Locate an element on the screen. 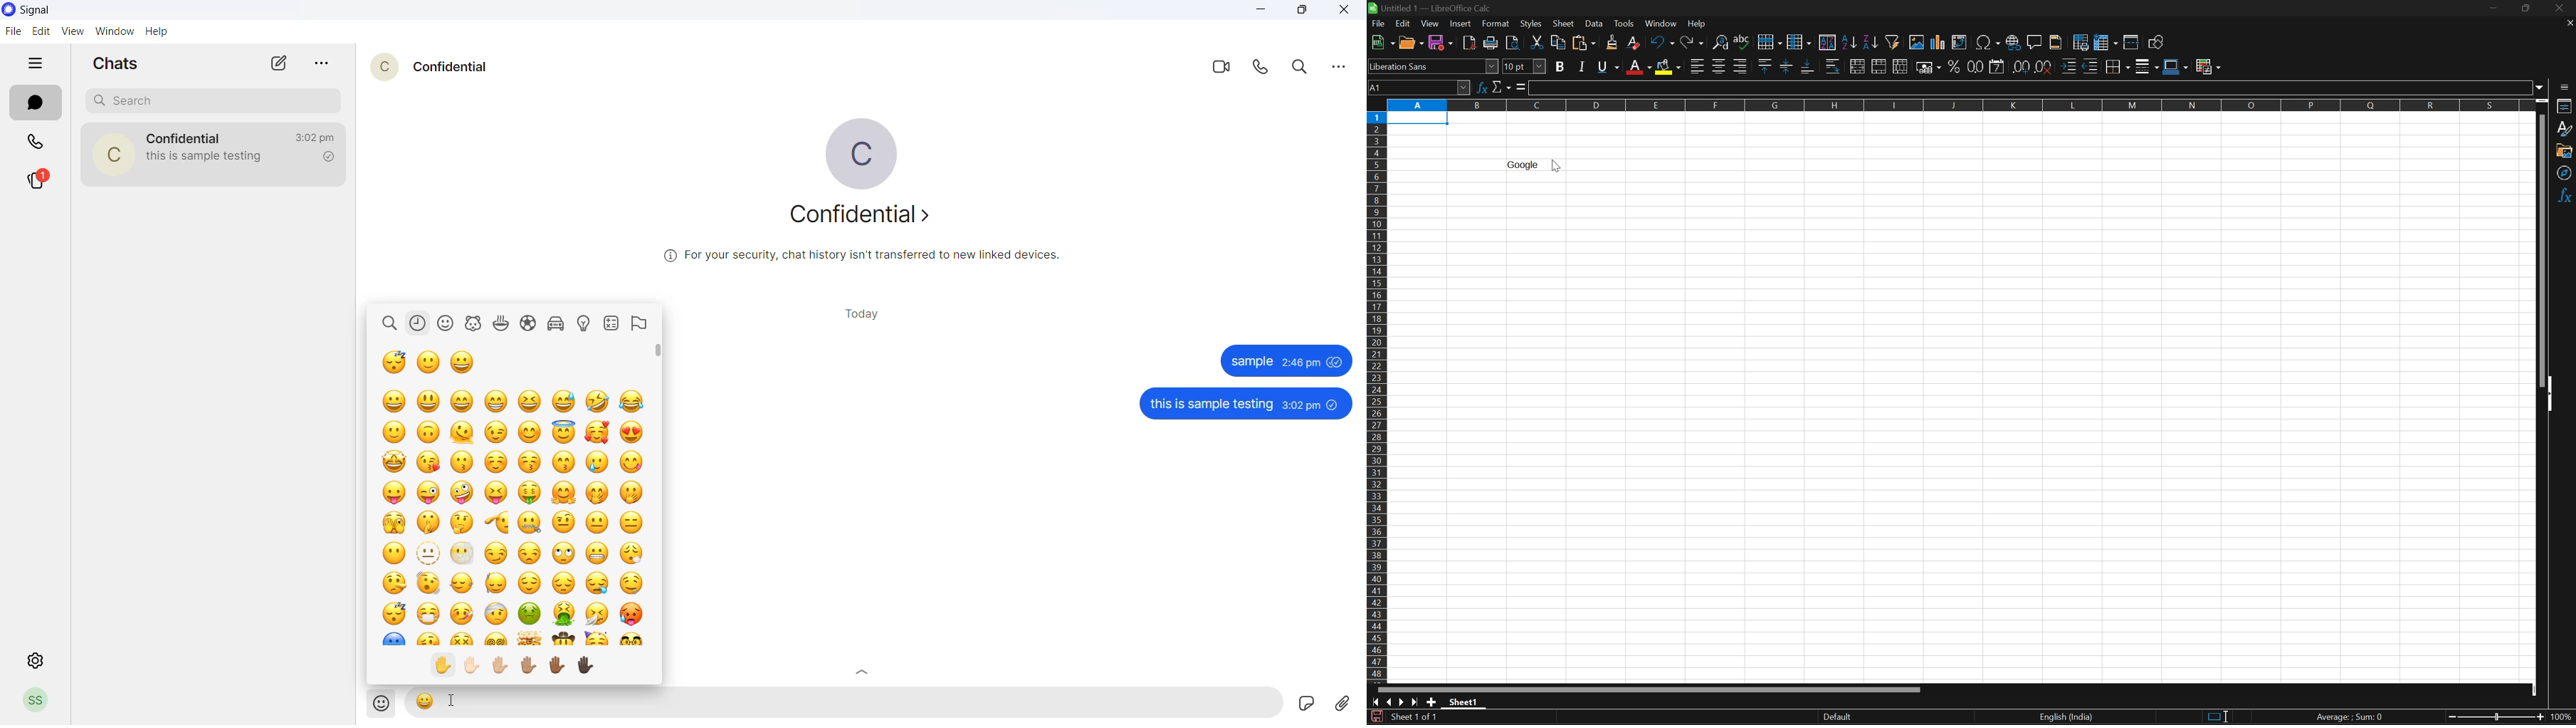  Edit is located at coordinates (1405, 24).